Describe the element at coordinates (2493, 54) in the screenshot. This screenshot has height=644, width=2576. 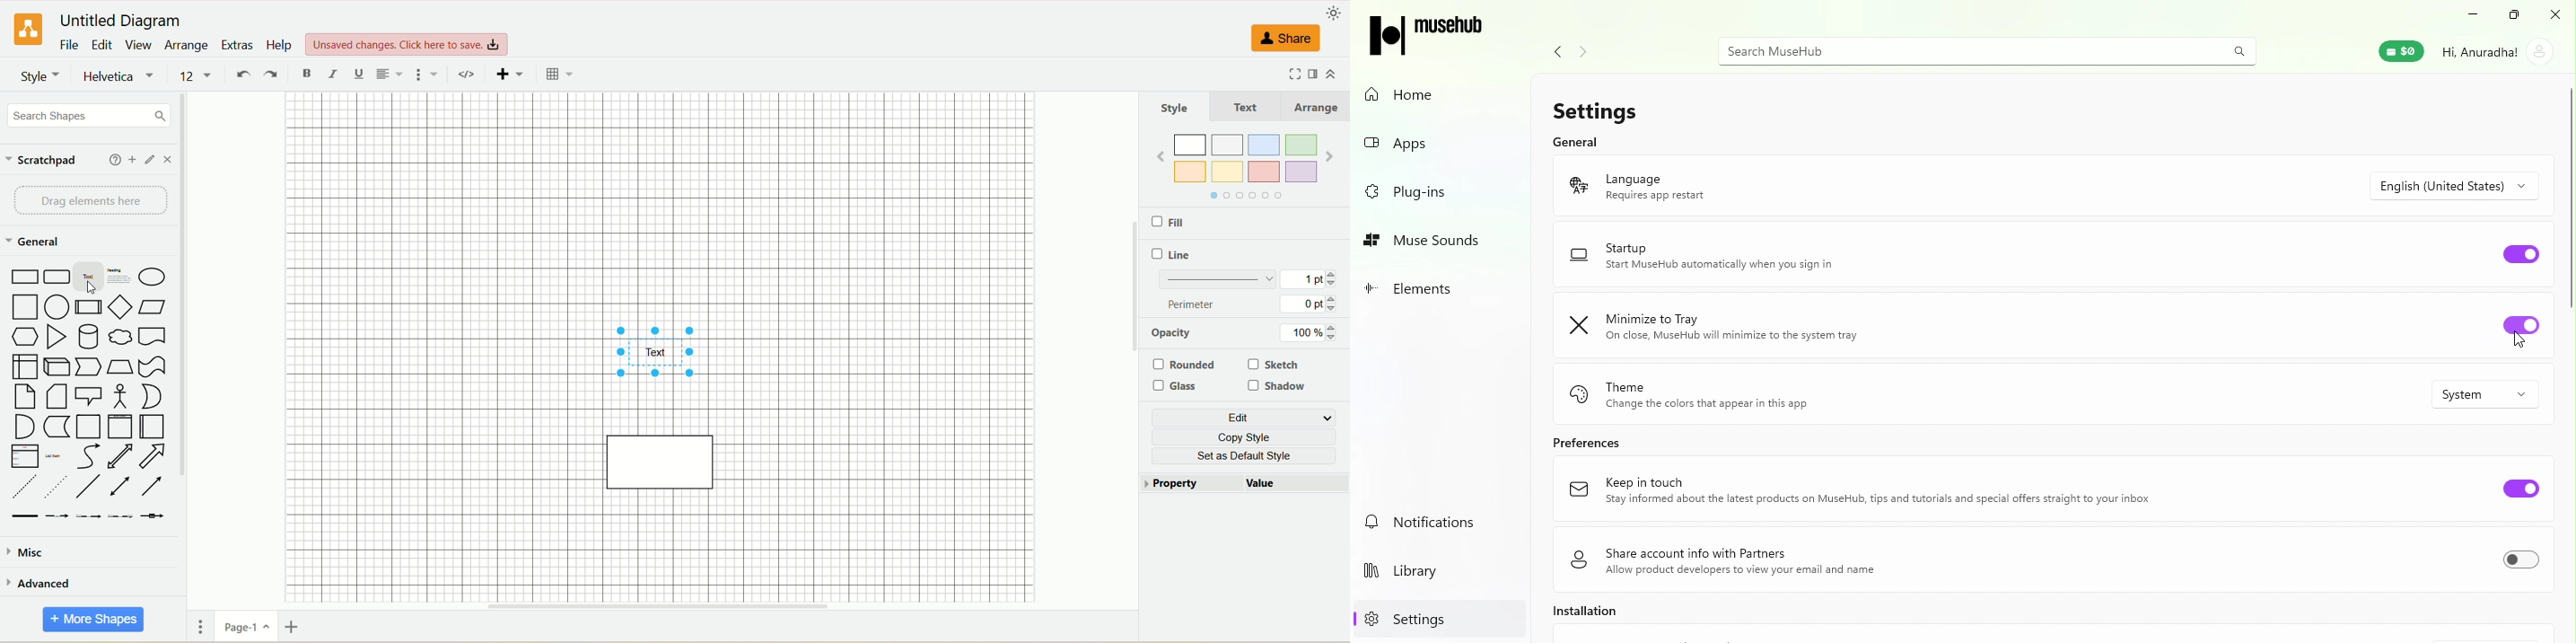
I see `Account` at that location.